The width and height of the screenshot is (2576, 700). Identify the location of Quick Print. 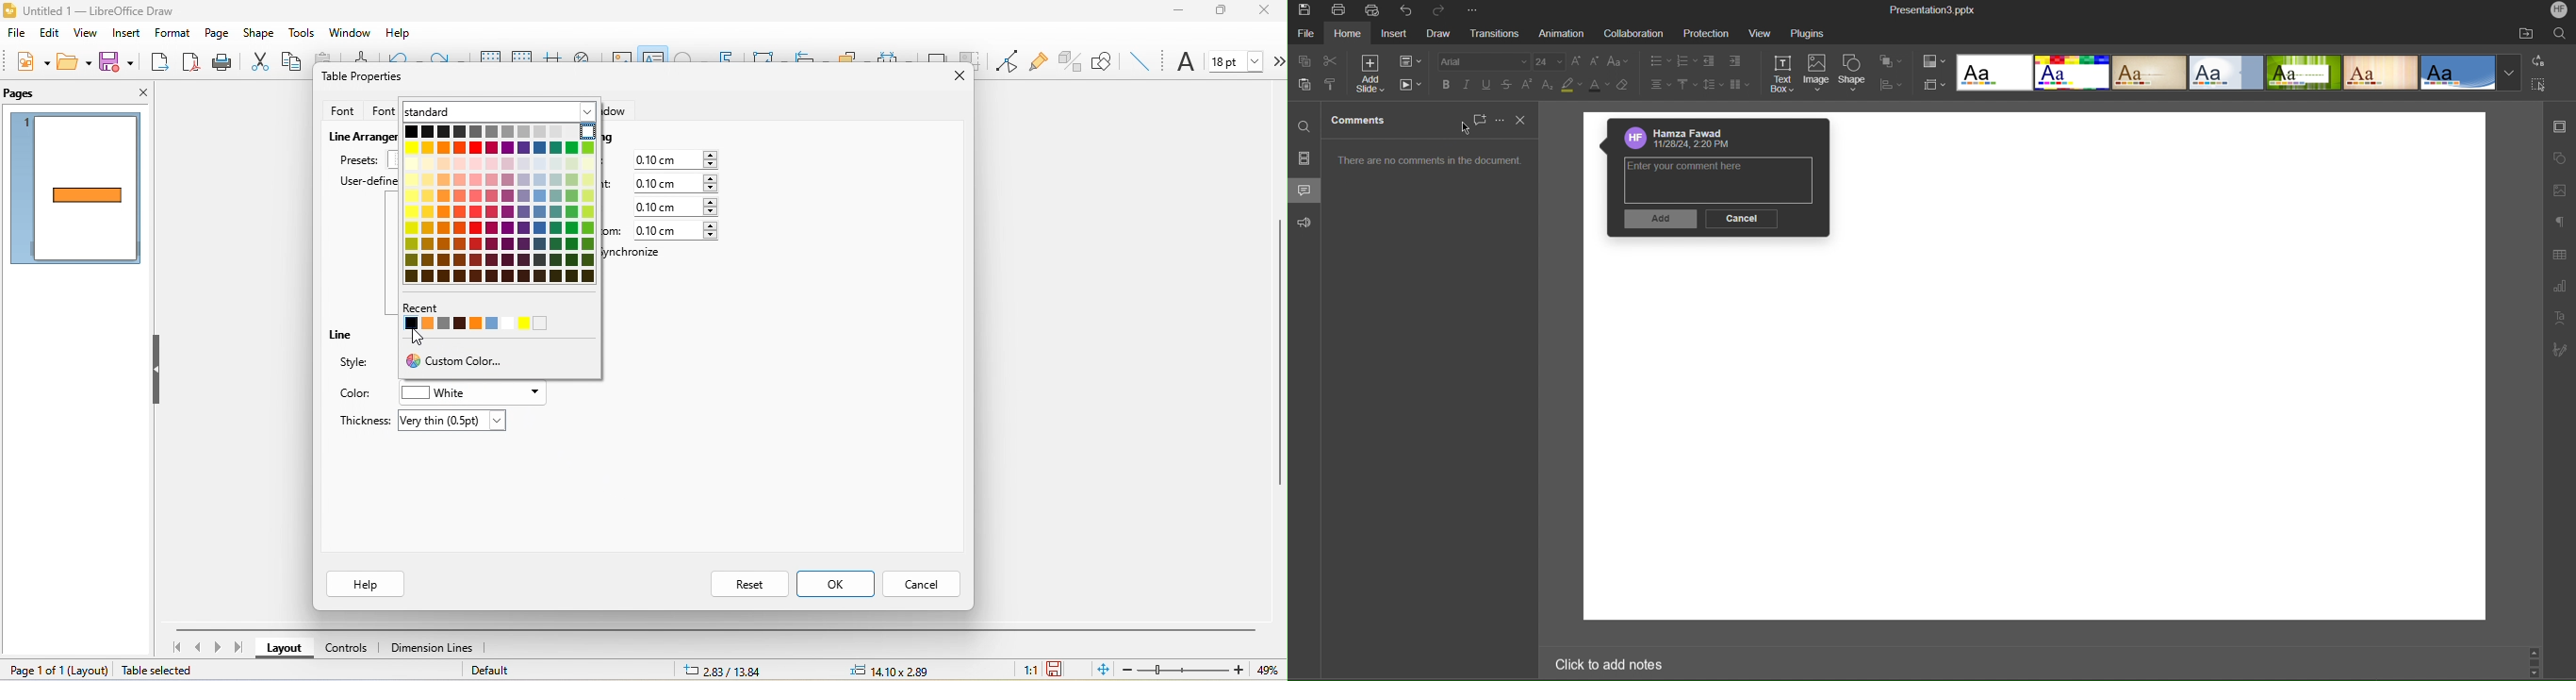
(1373, 11).